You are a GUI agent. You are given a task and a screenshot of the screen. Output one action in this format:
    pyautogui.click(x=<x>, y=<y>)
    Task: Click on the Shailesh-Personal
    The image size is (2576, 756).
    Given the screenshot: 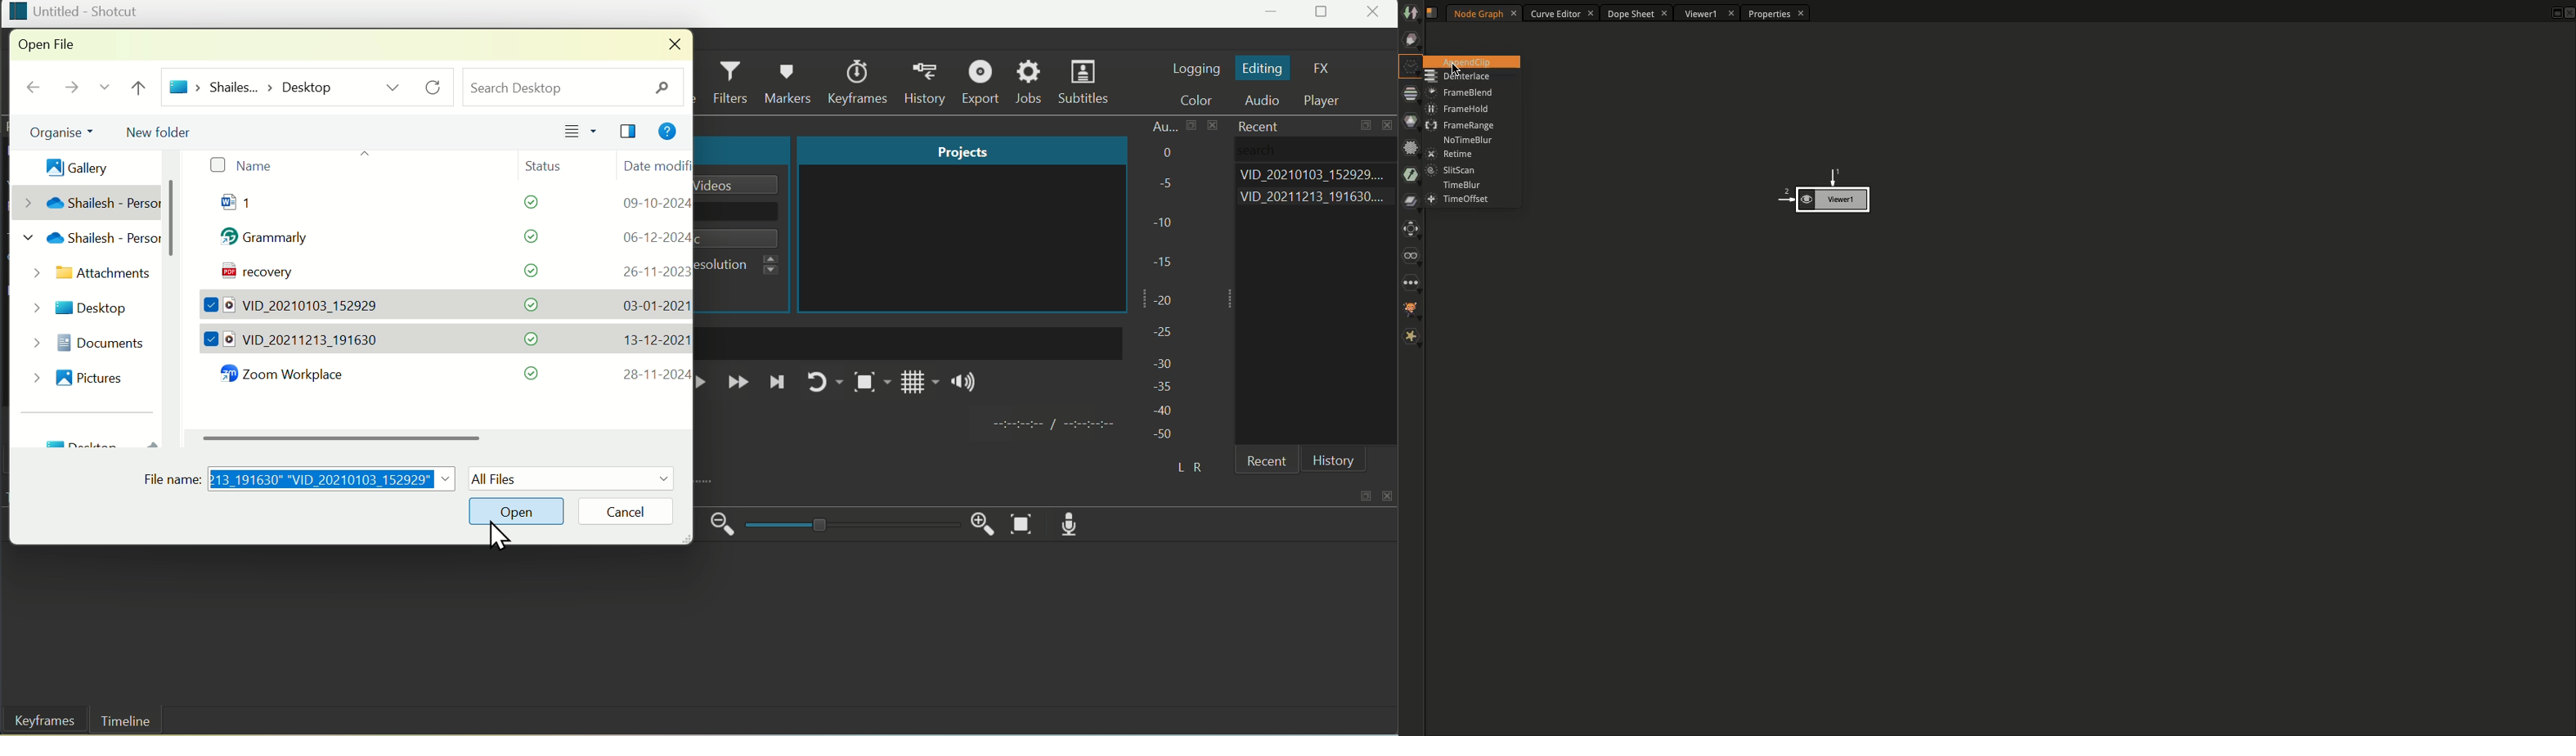 What is the action you would take?
    pyautogui.click(x=87, y=203)
    